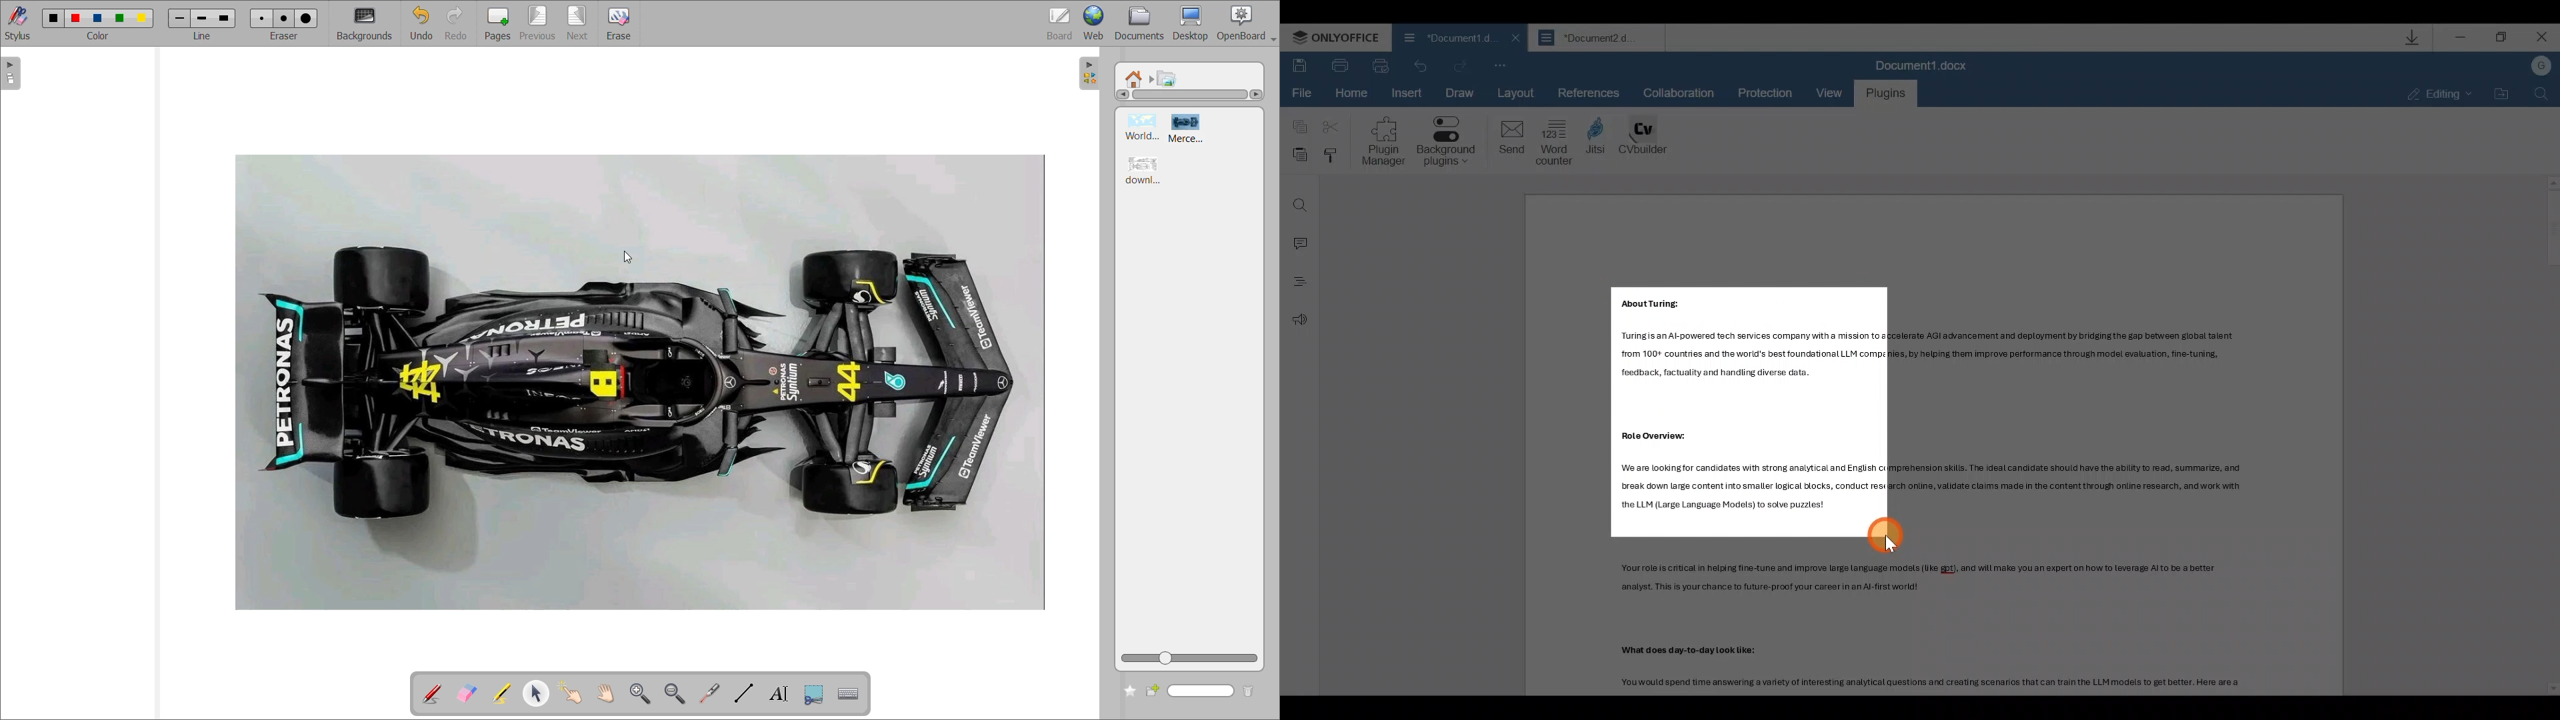 The height and width of the screenshot is (728, 2576). I want to click on ONLYOFFICE, so click(1338, 39).